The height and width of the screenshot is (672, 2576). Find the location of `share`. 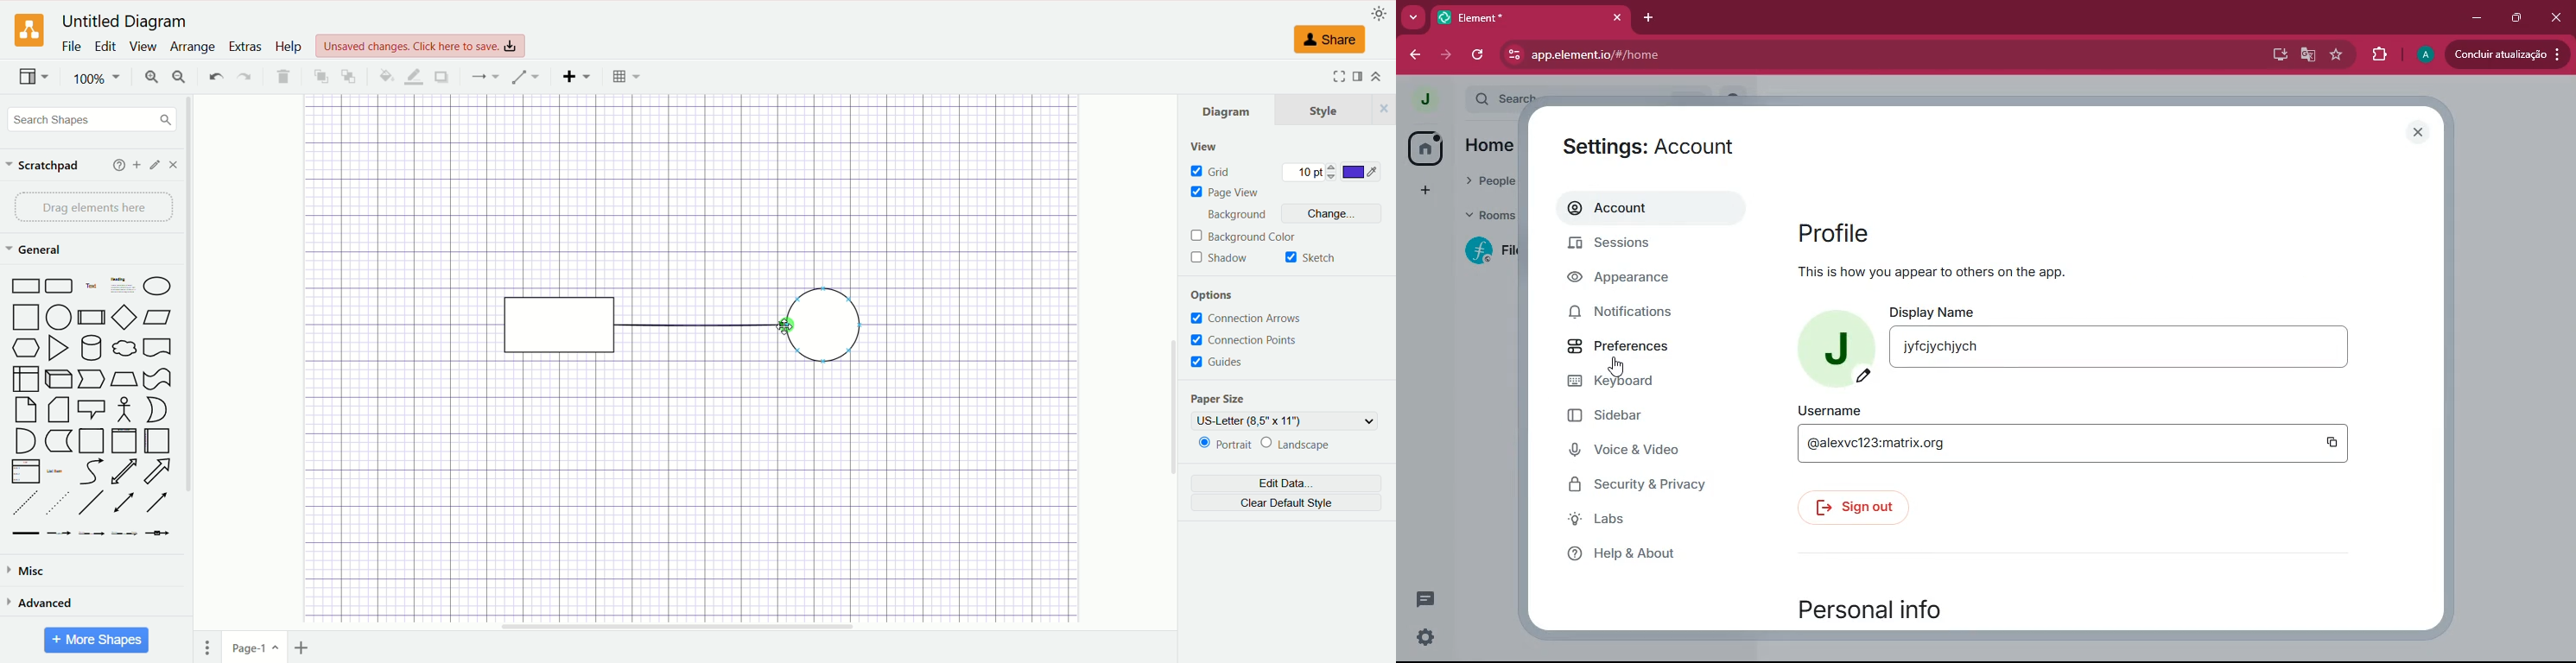

share is located at coordinates (1330, 40).